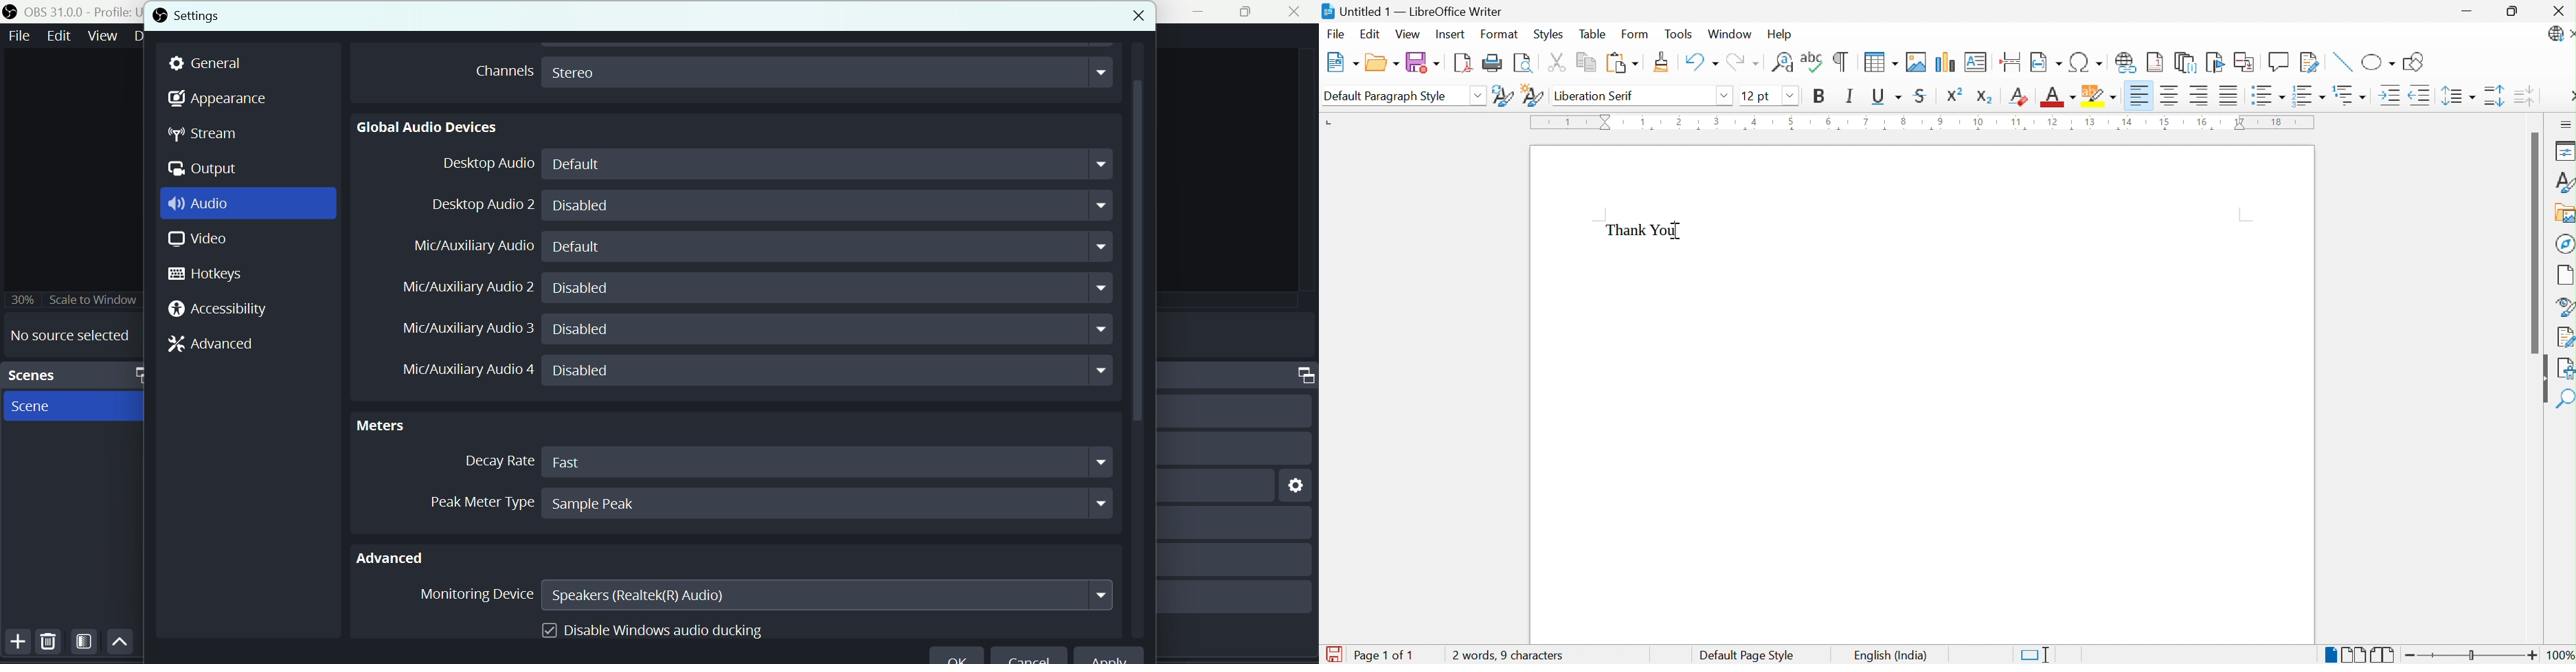  I want to click on Insert Hyperlink, so click(2126, 63).